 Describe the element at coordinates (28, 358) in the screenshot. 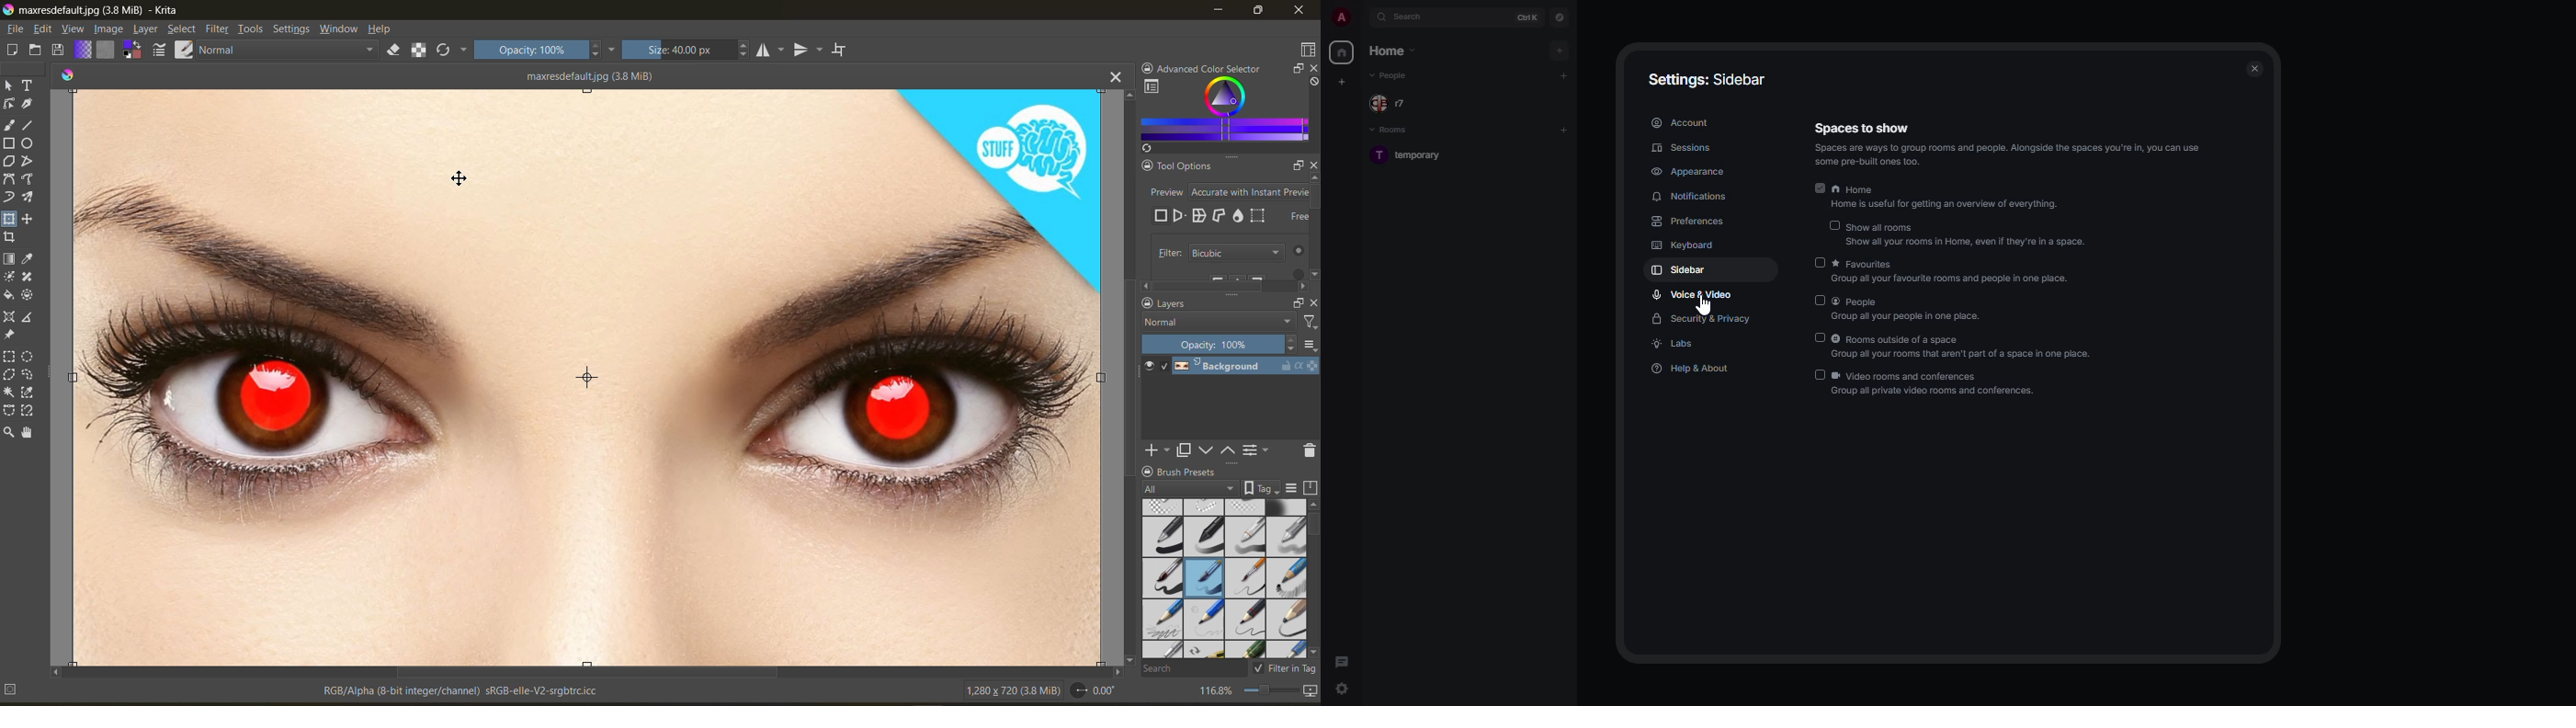

I see `tool` at that location.